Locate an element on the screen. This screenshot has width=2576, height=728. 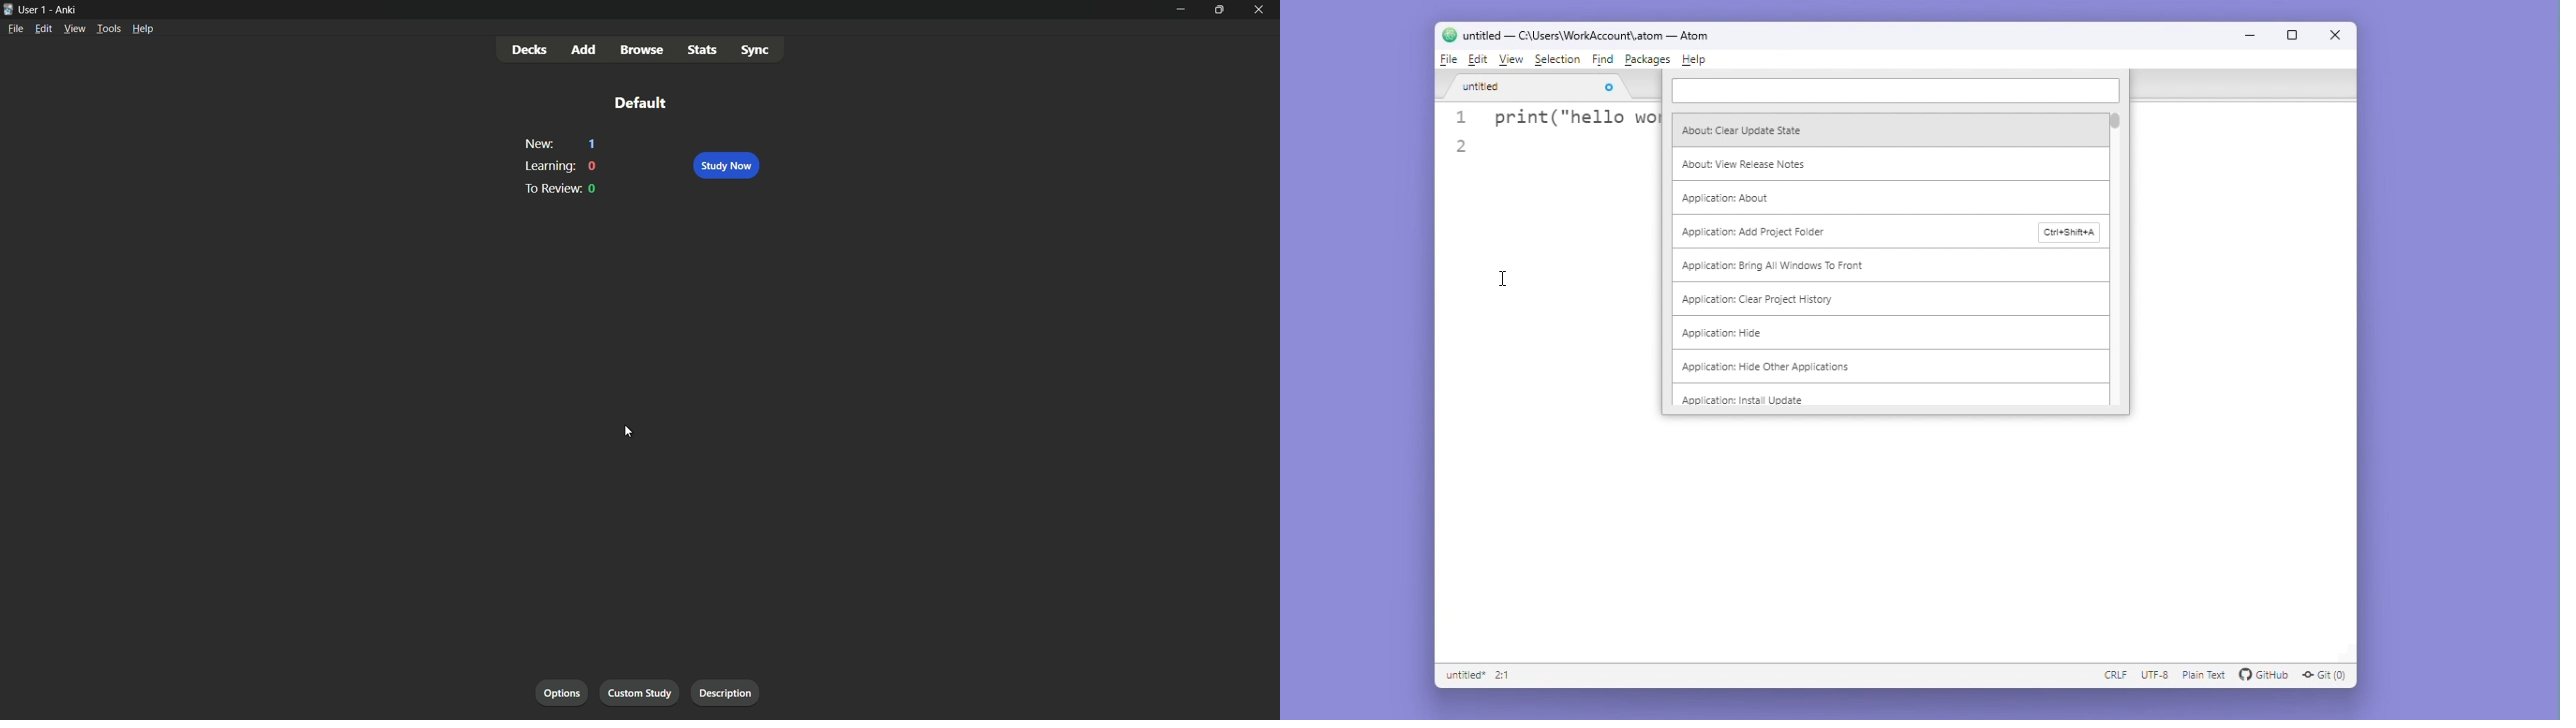
tools is located at coordinates (107, 30).